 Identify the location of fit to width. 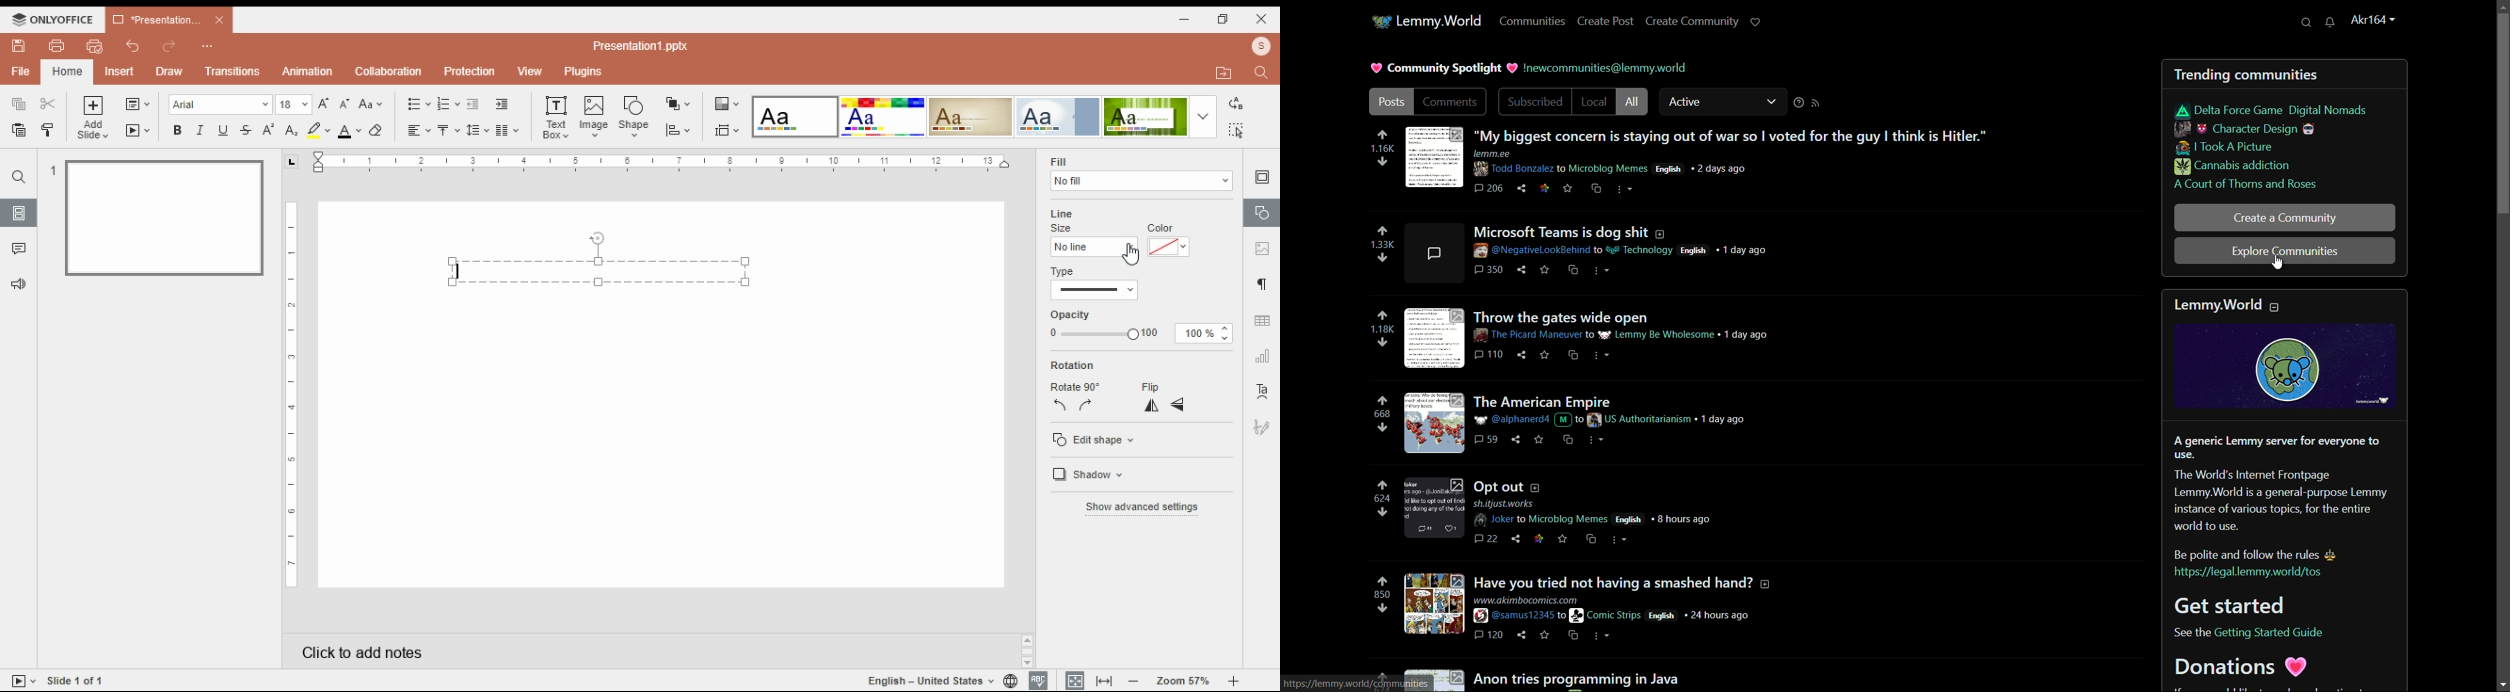
(1105, 680).